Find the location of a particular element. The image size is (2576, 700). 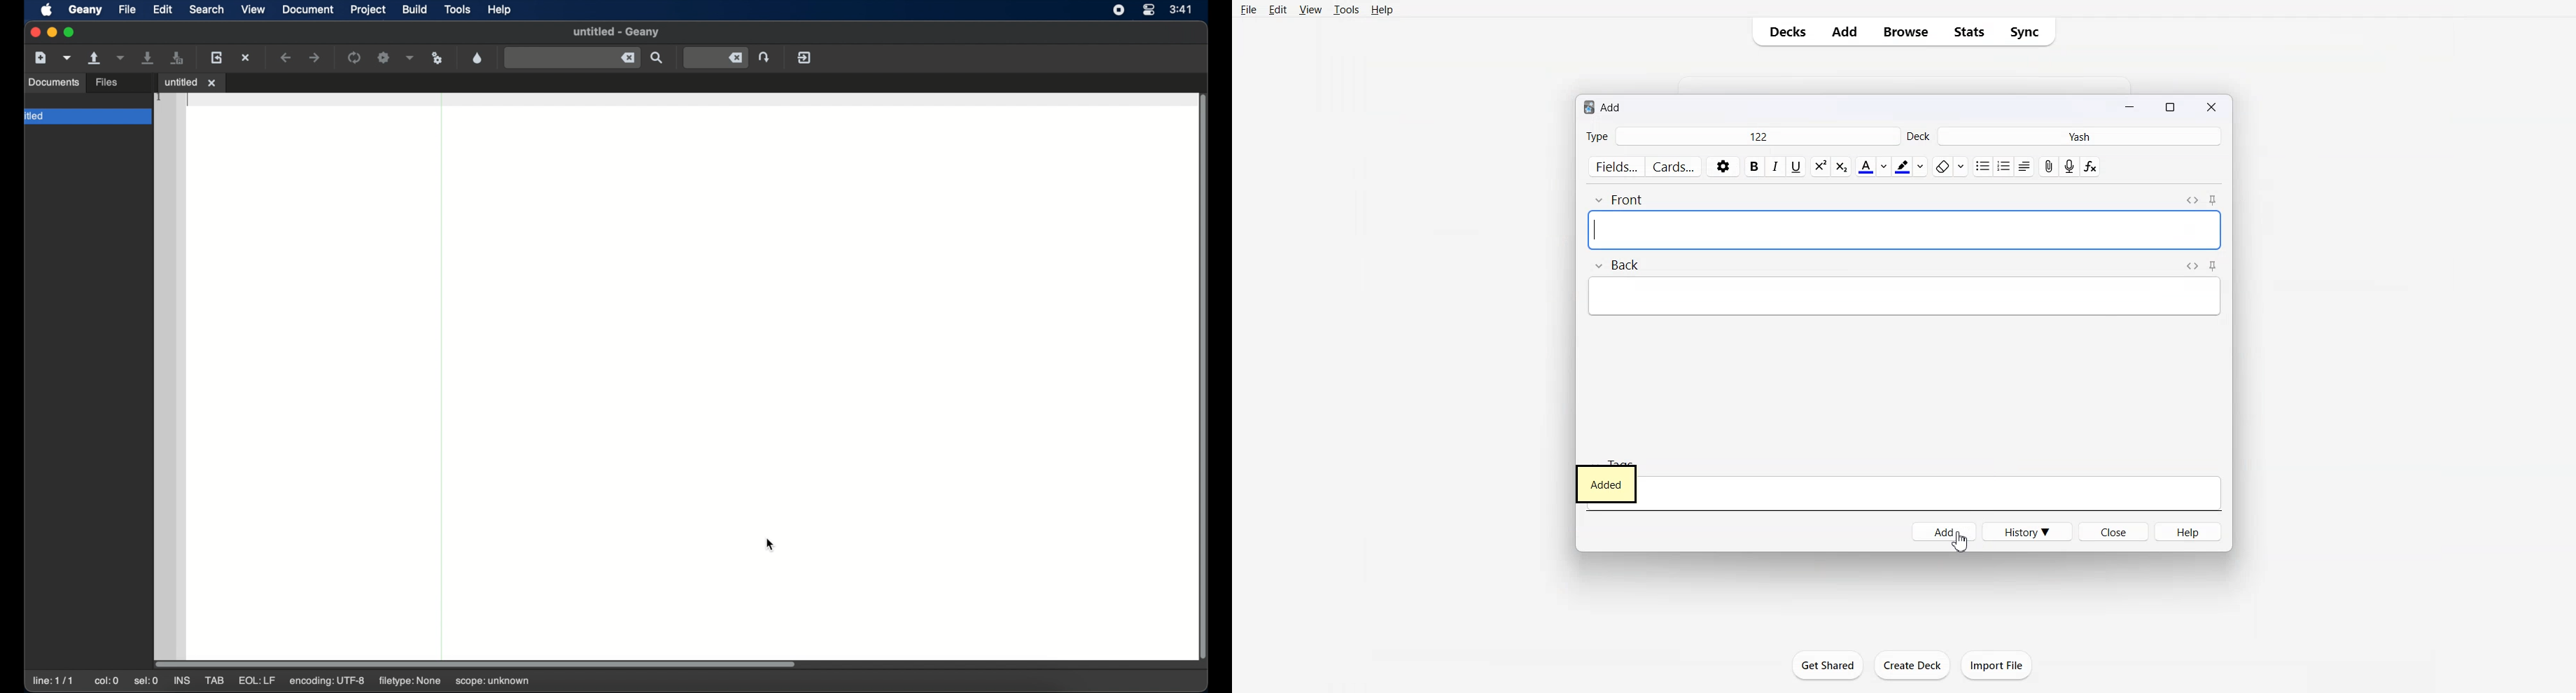

Maximize is located at coordinates (2171, 107).